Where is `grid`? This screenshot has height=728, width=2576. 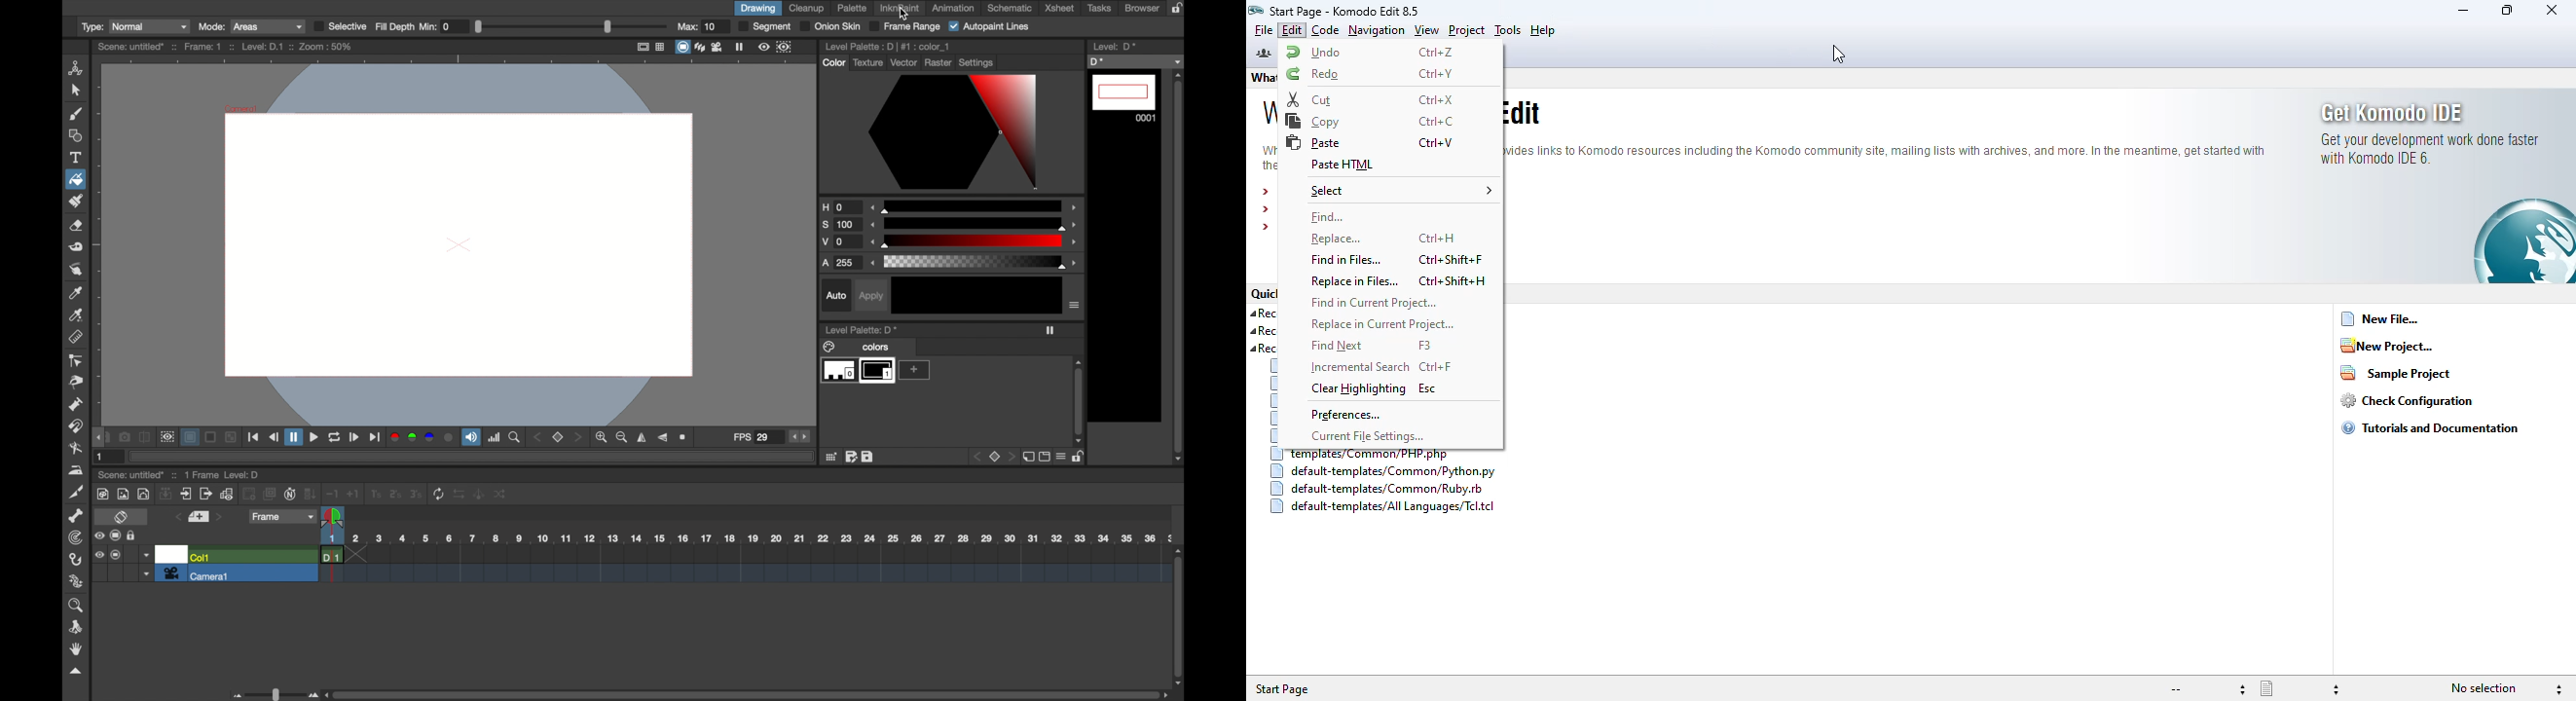
grid is located at coordinates (831, 456).